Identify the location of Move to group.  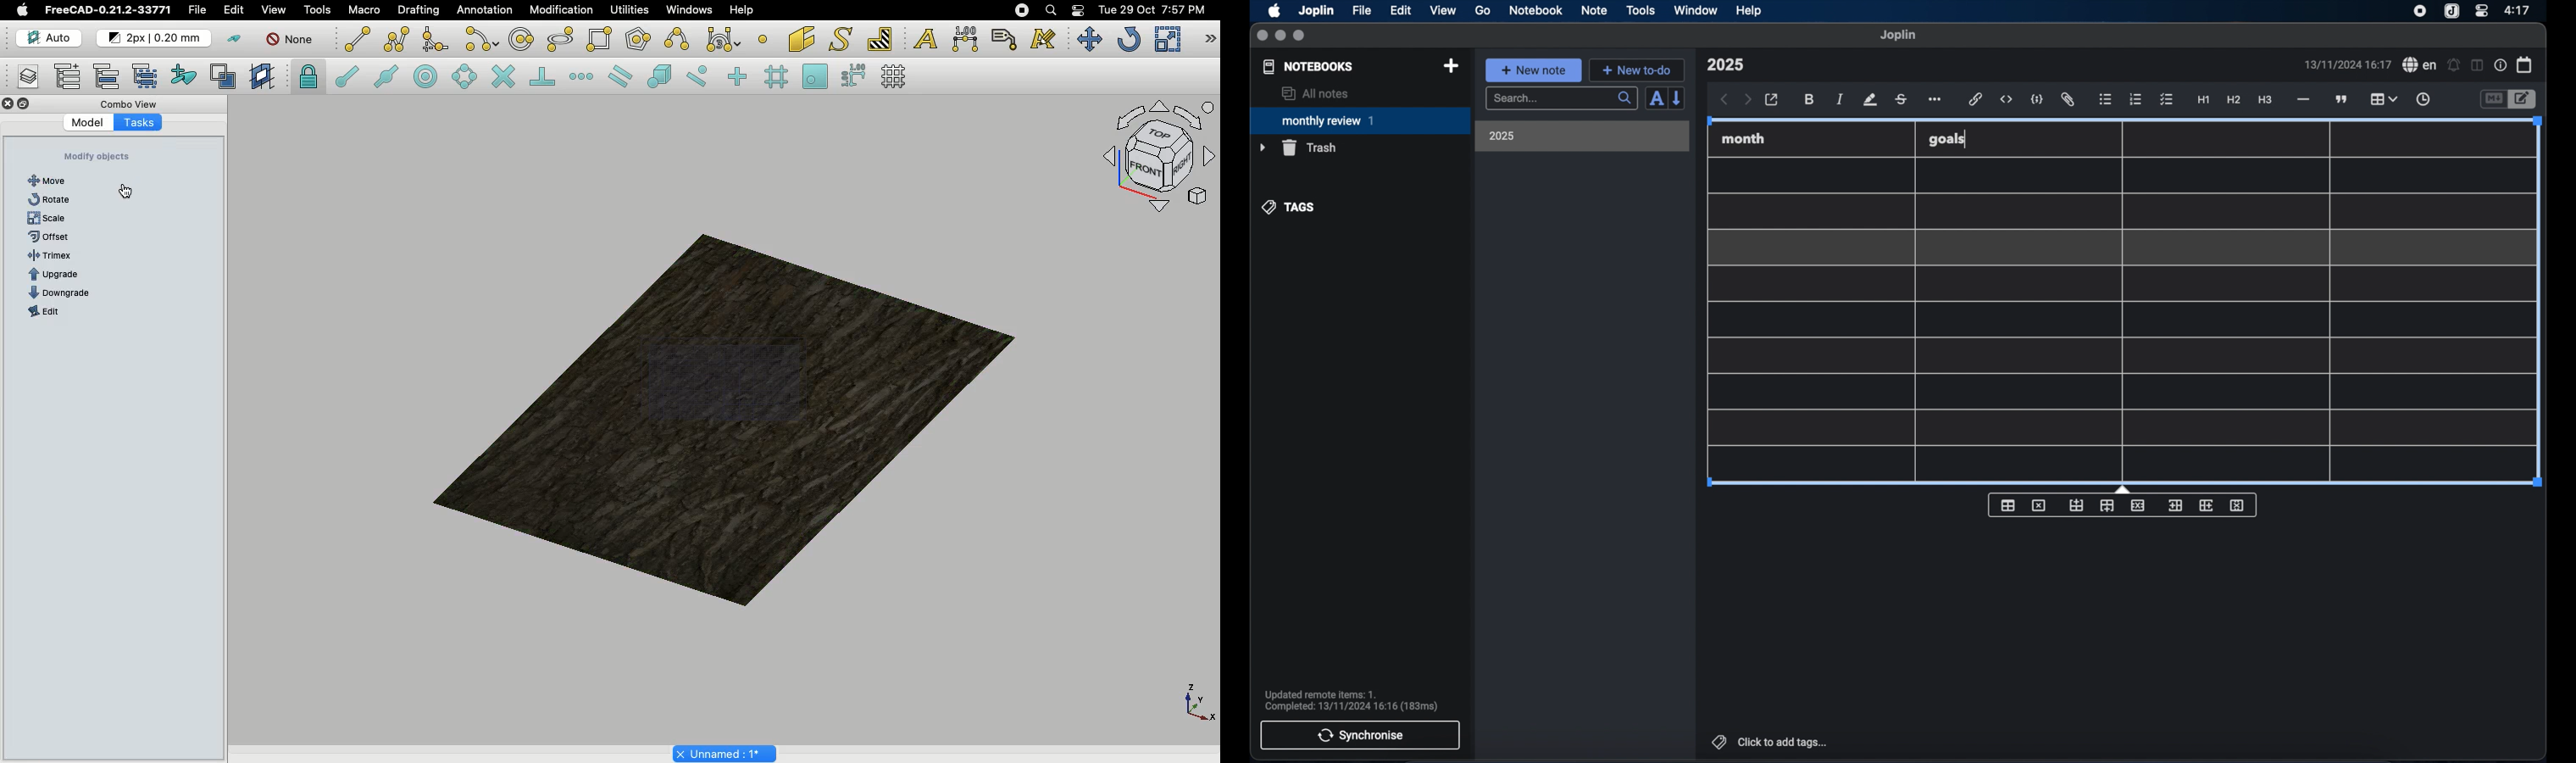
(109, 76).